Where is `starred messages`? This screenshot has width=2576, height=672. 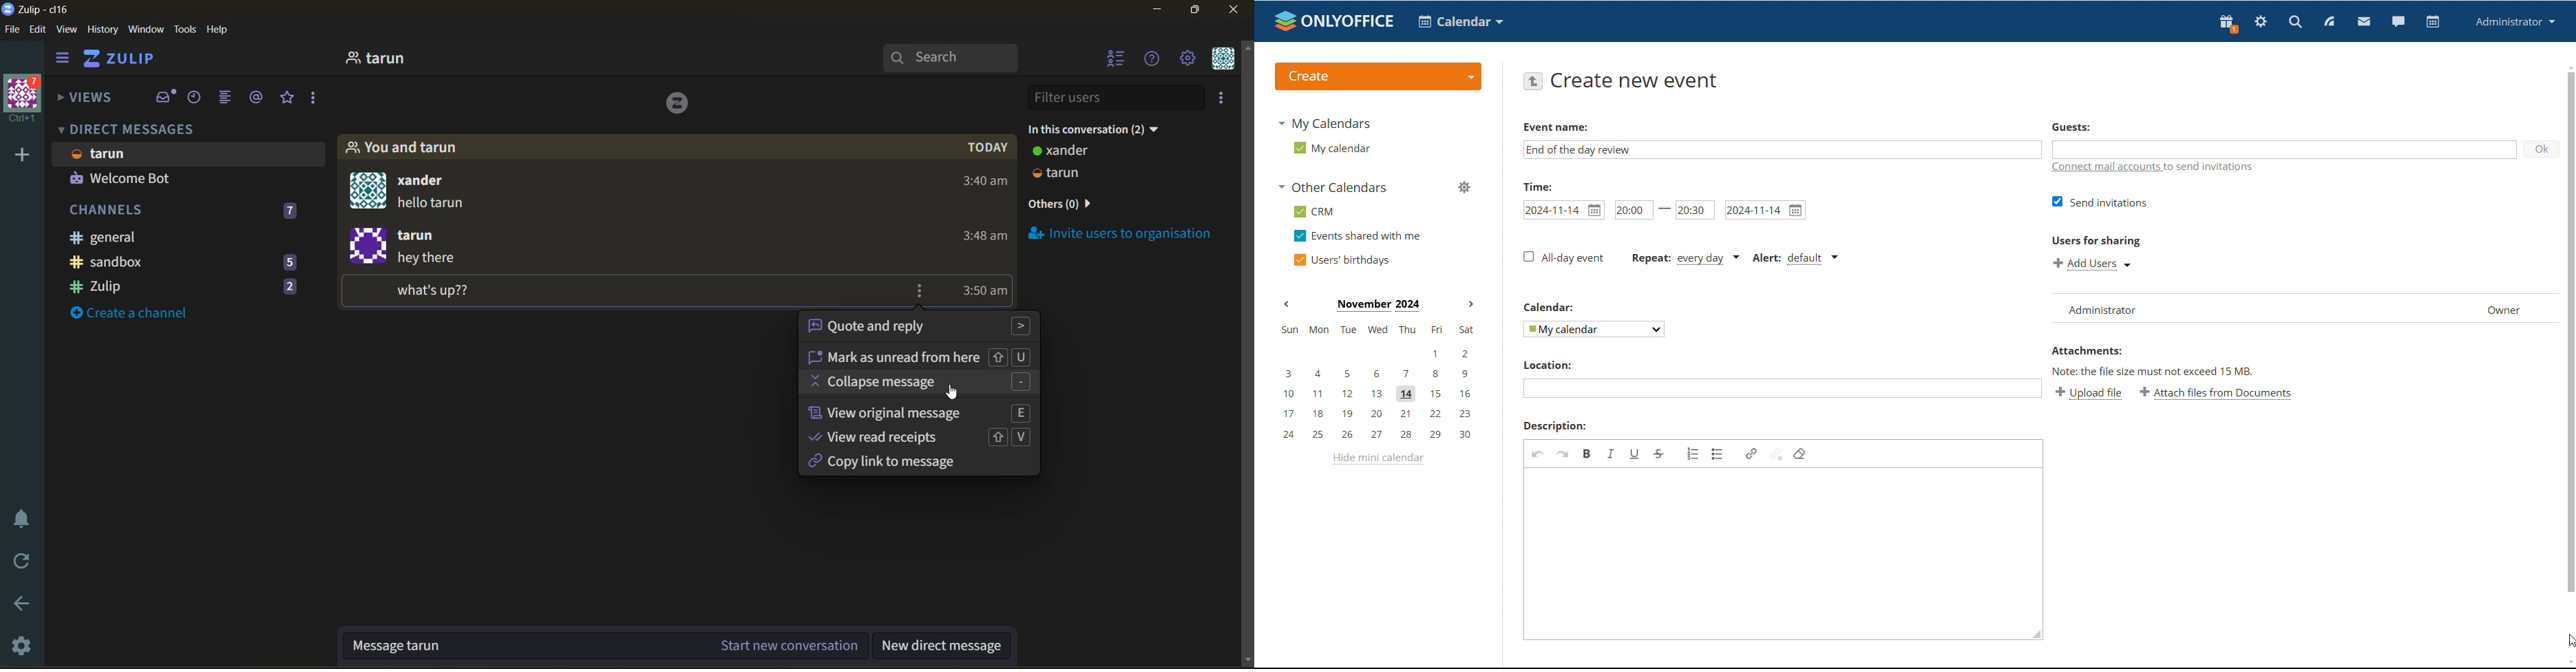
starred messages is located at coordinates (289, 99).